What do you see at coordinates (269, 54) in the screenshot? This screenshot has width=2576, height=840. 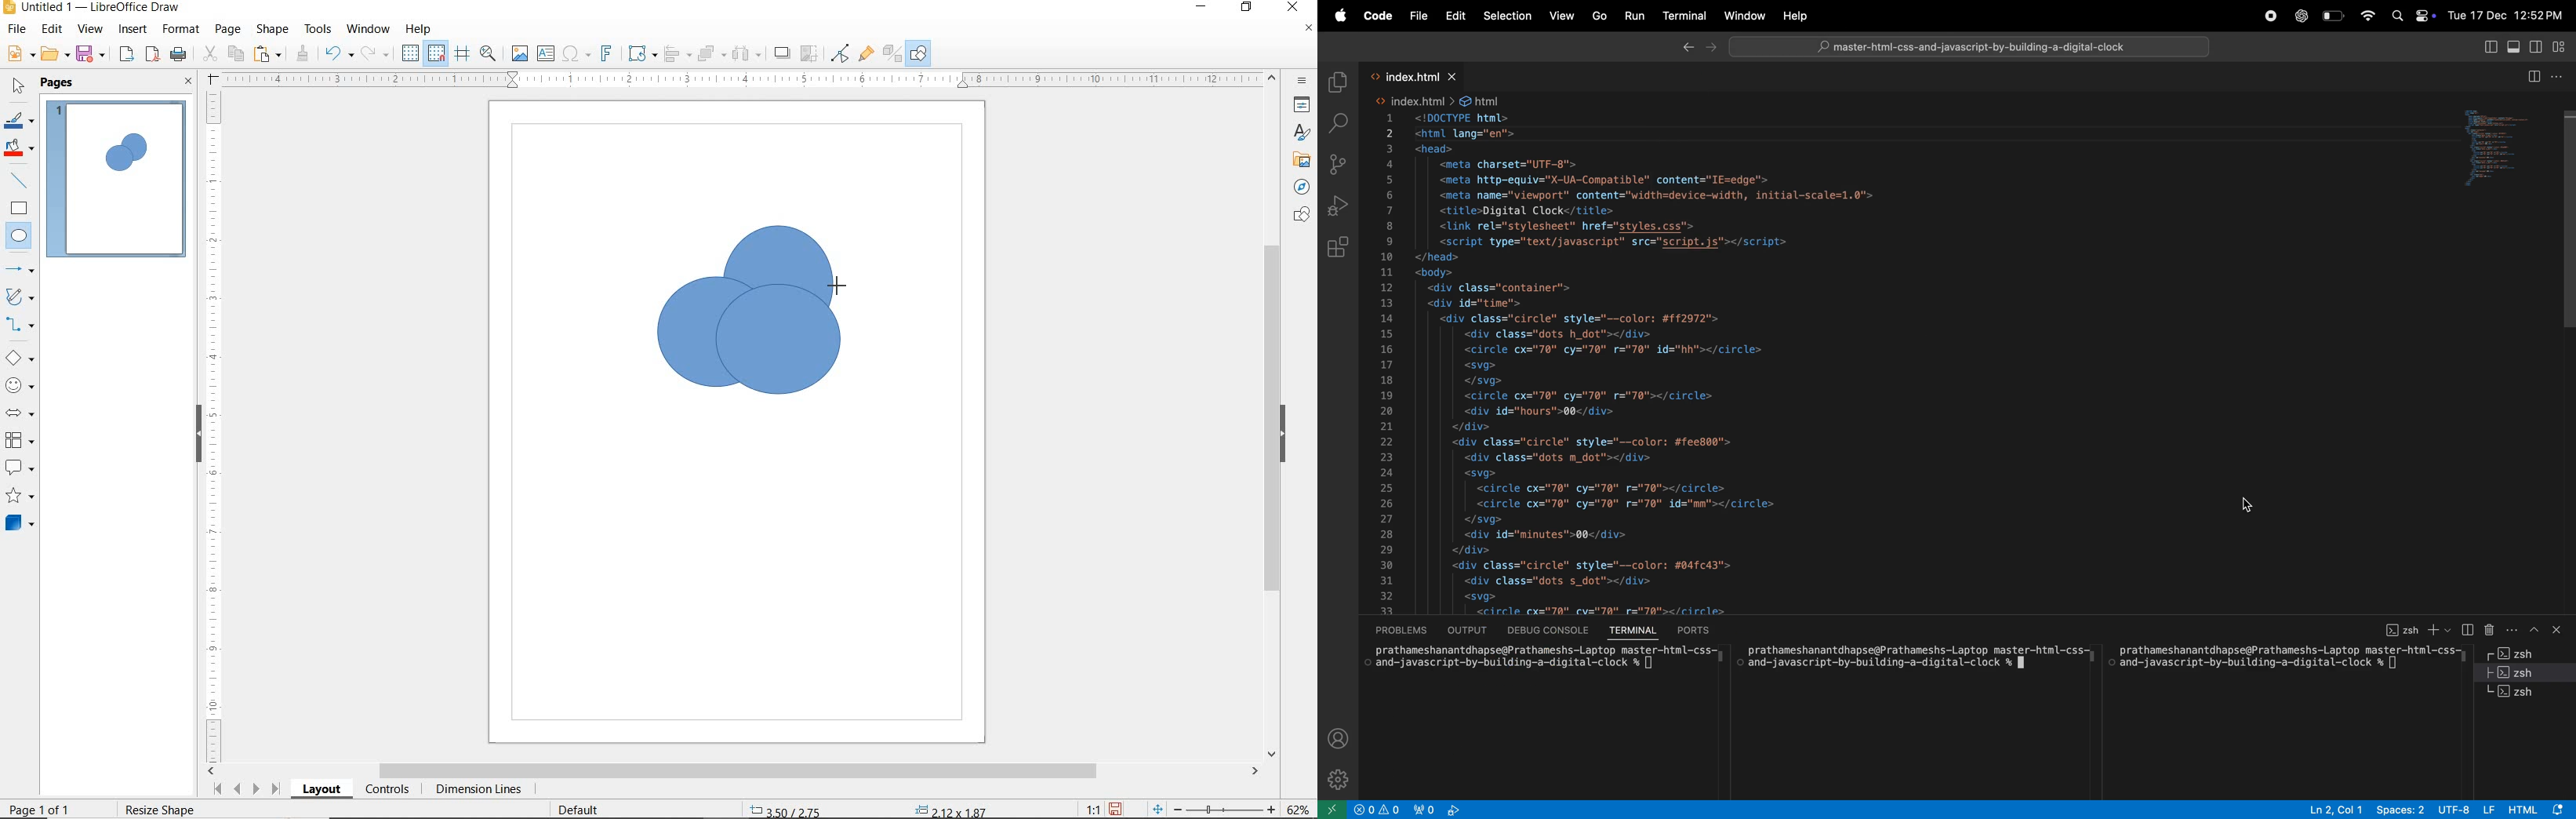 I see `PASTE` at bounding box center [269, 54].